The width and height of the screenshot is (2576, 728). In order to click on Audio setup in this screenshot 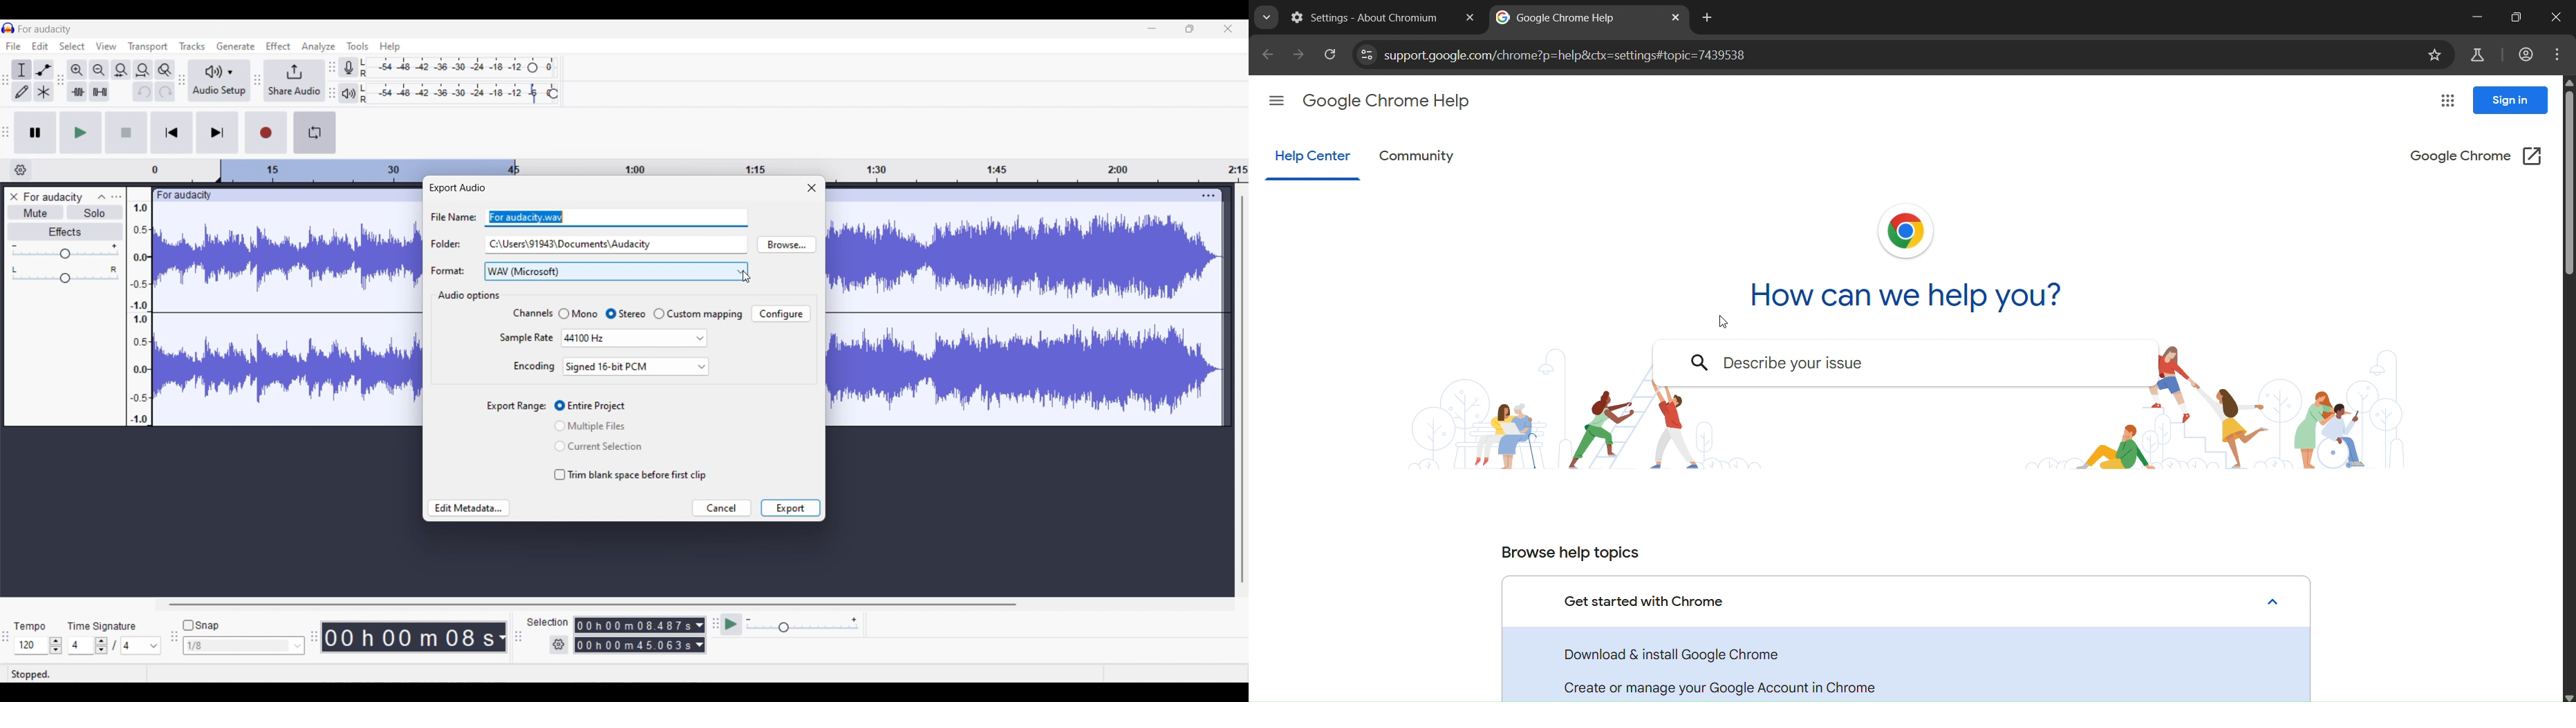, I will do `click(219, 81)`.